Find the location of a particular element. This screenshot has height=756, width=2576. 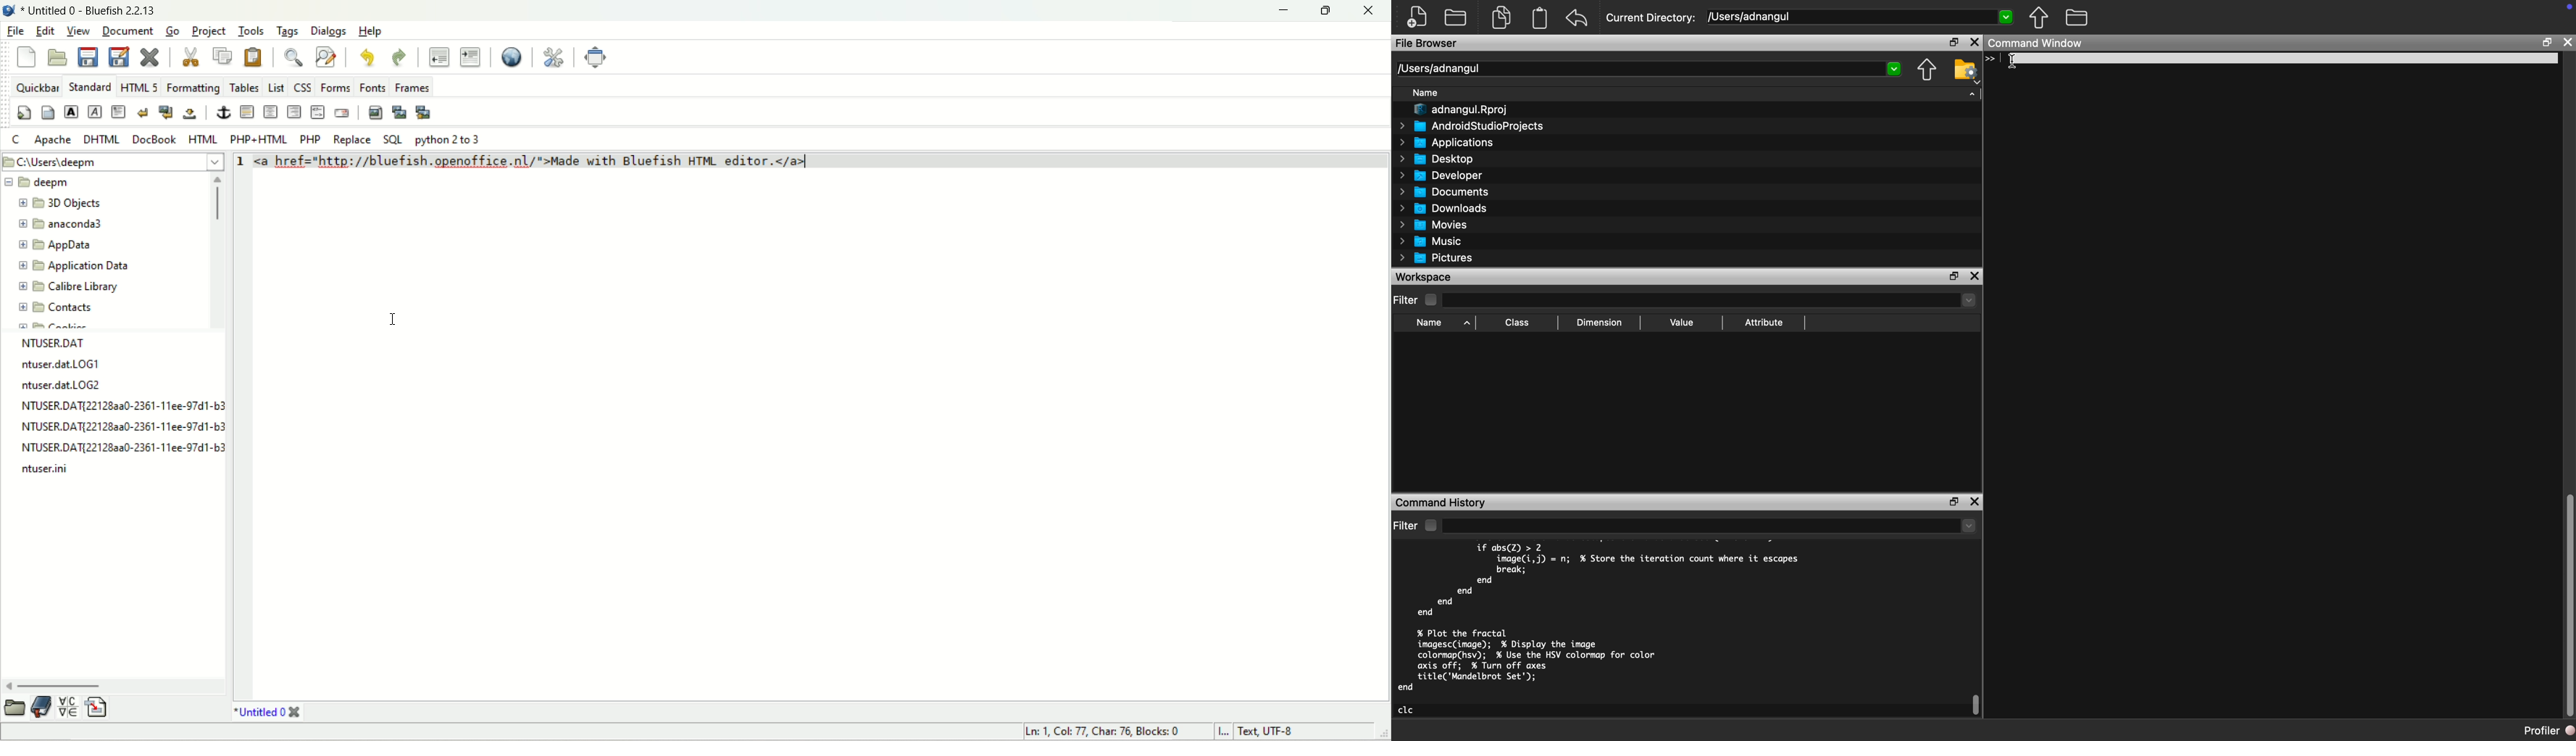

edit is located at coordinates (47, 33).